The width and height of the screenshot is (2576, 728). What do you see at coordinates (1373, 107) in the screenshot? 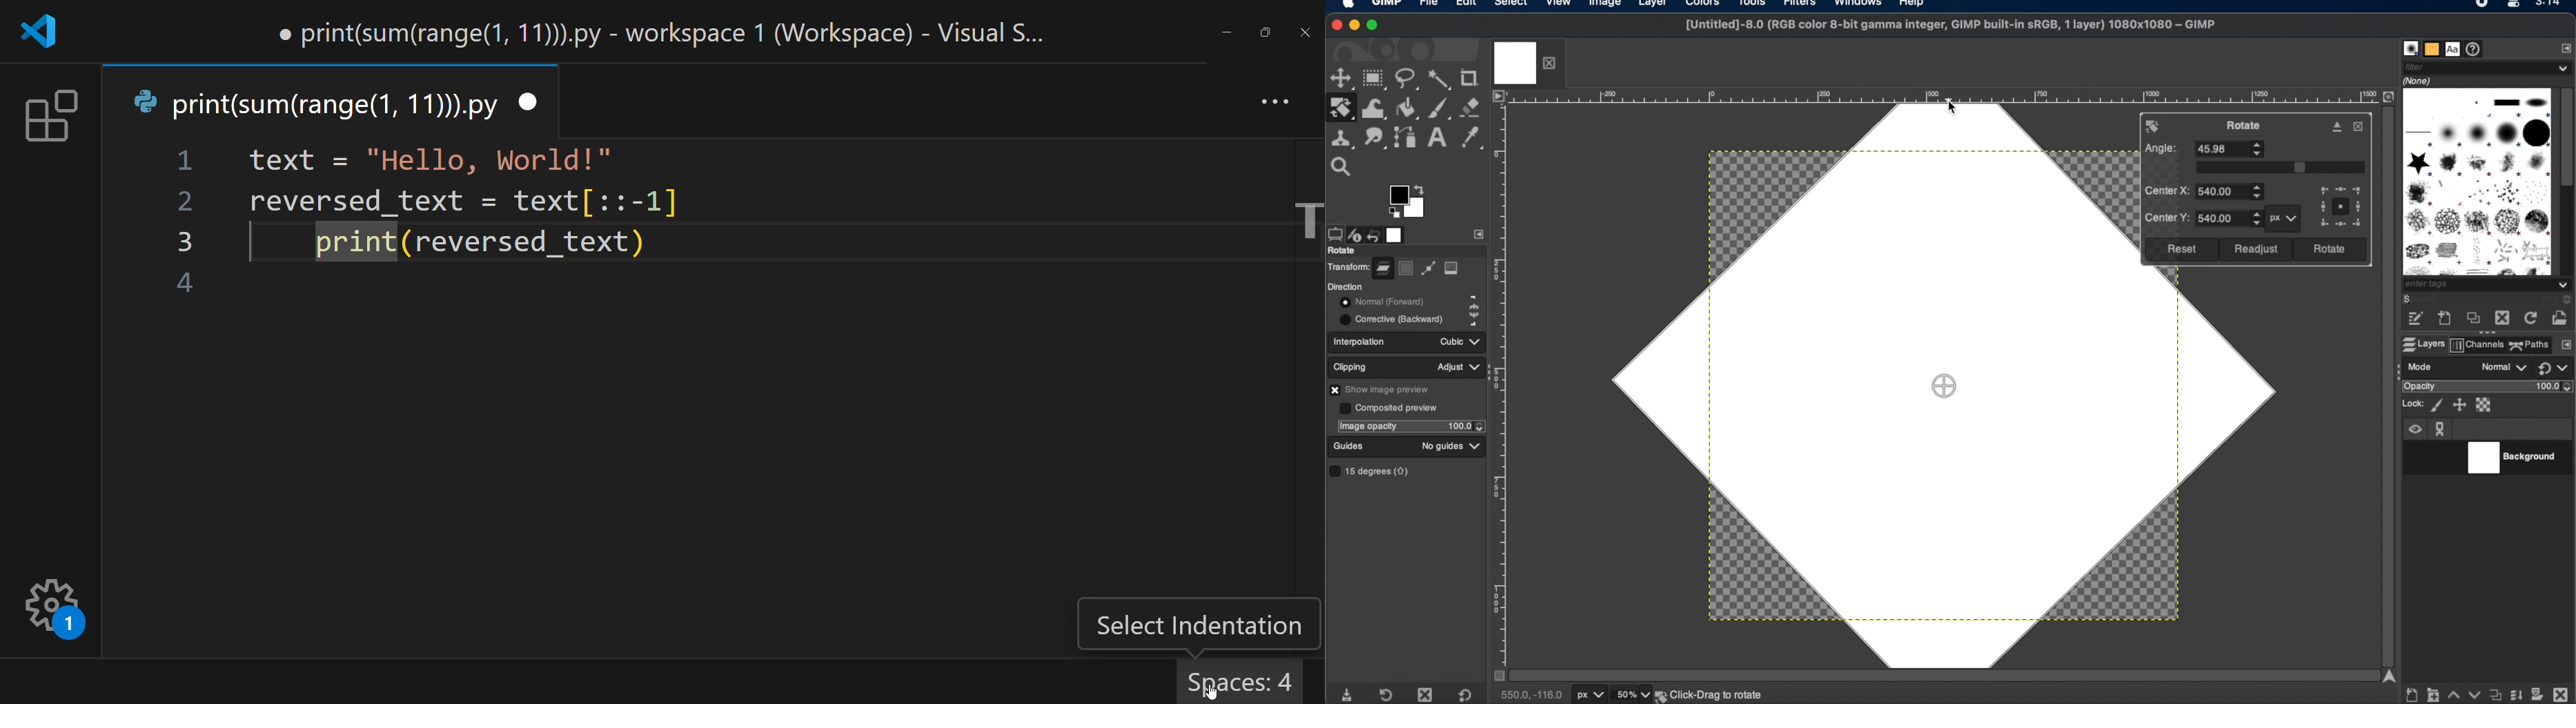
I see `warp transform` at bounding box center [1373, 107].